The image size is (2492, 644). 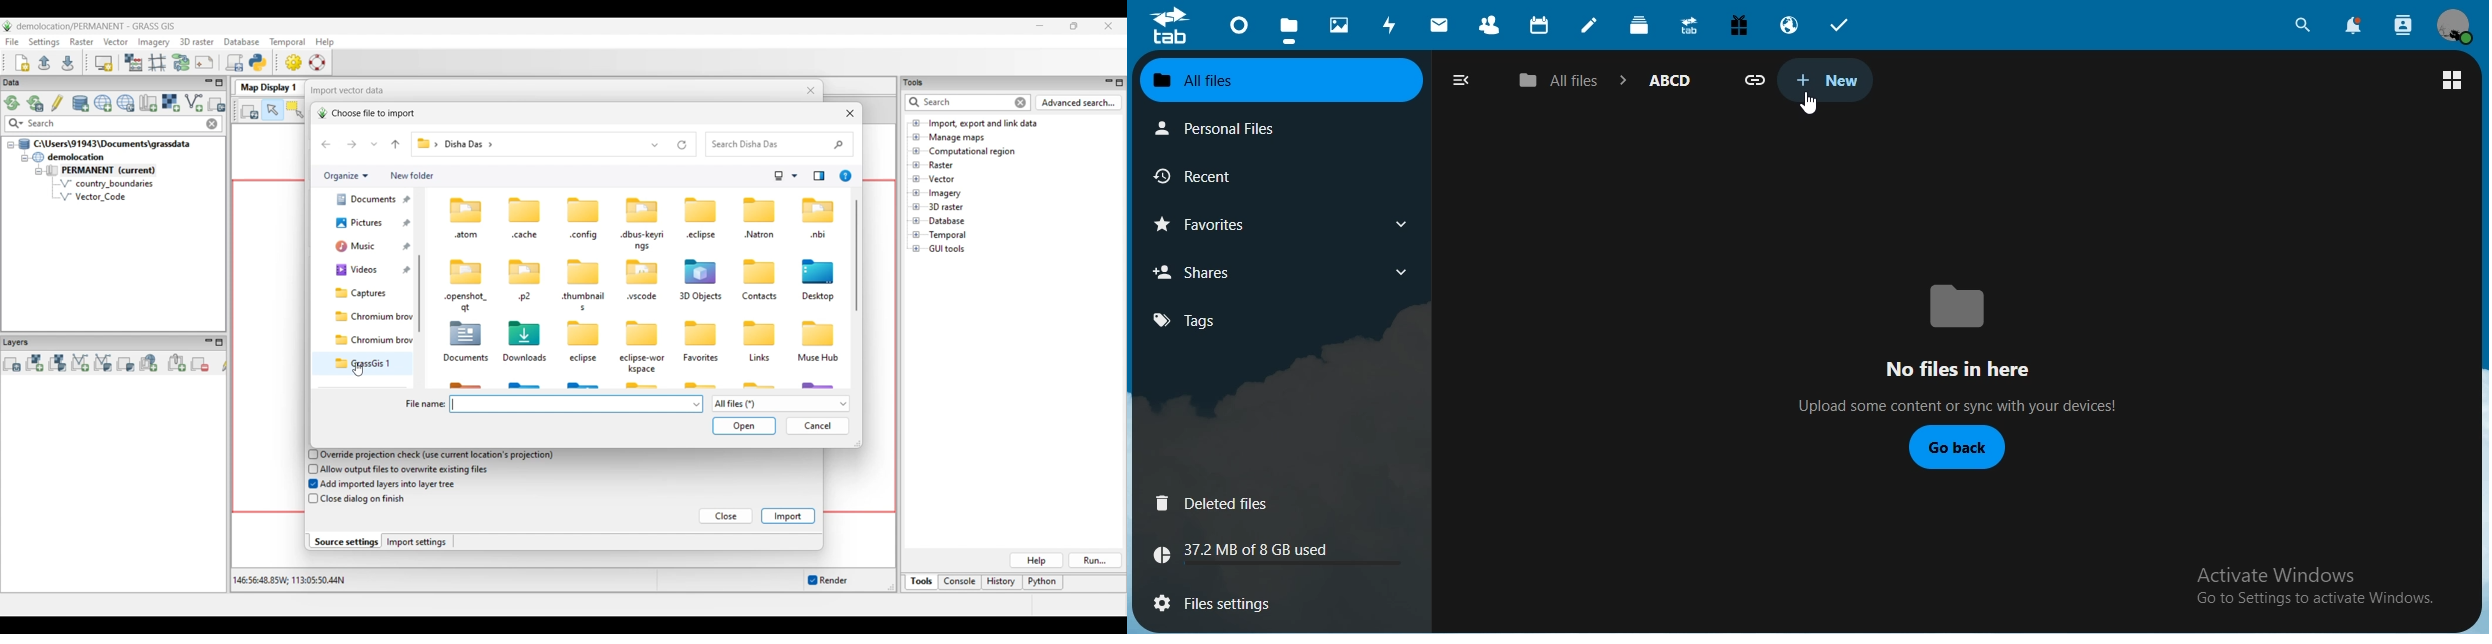 I want to click on reccent, so click(x=1217, y=179).